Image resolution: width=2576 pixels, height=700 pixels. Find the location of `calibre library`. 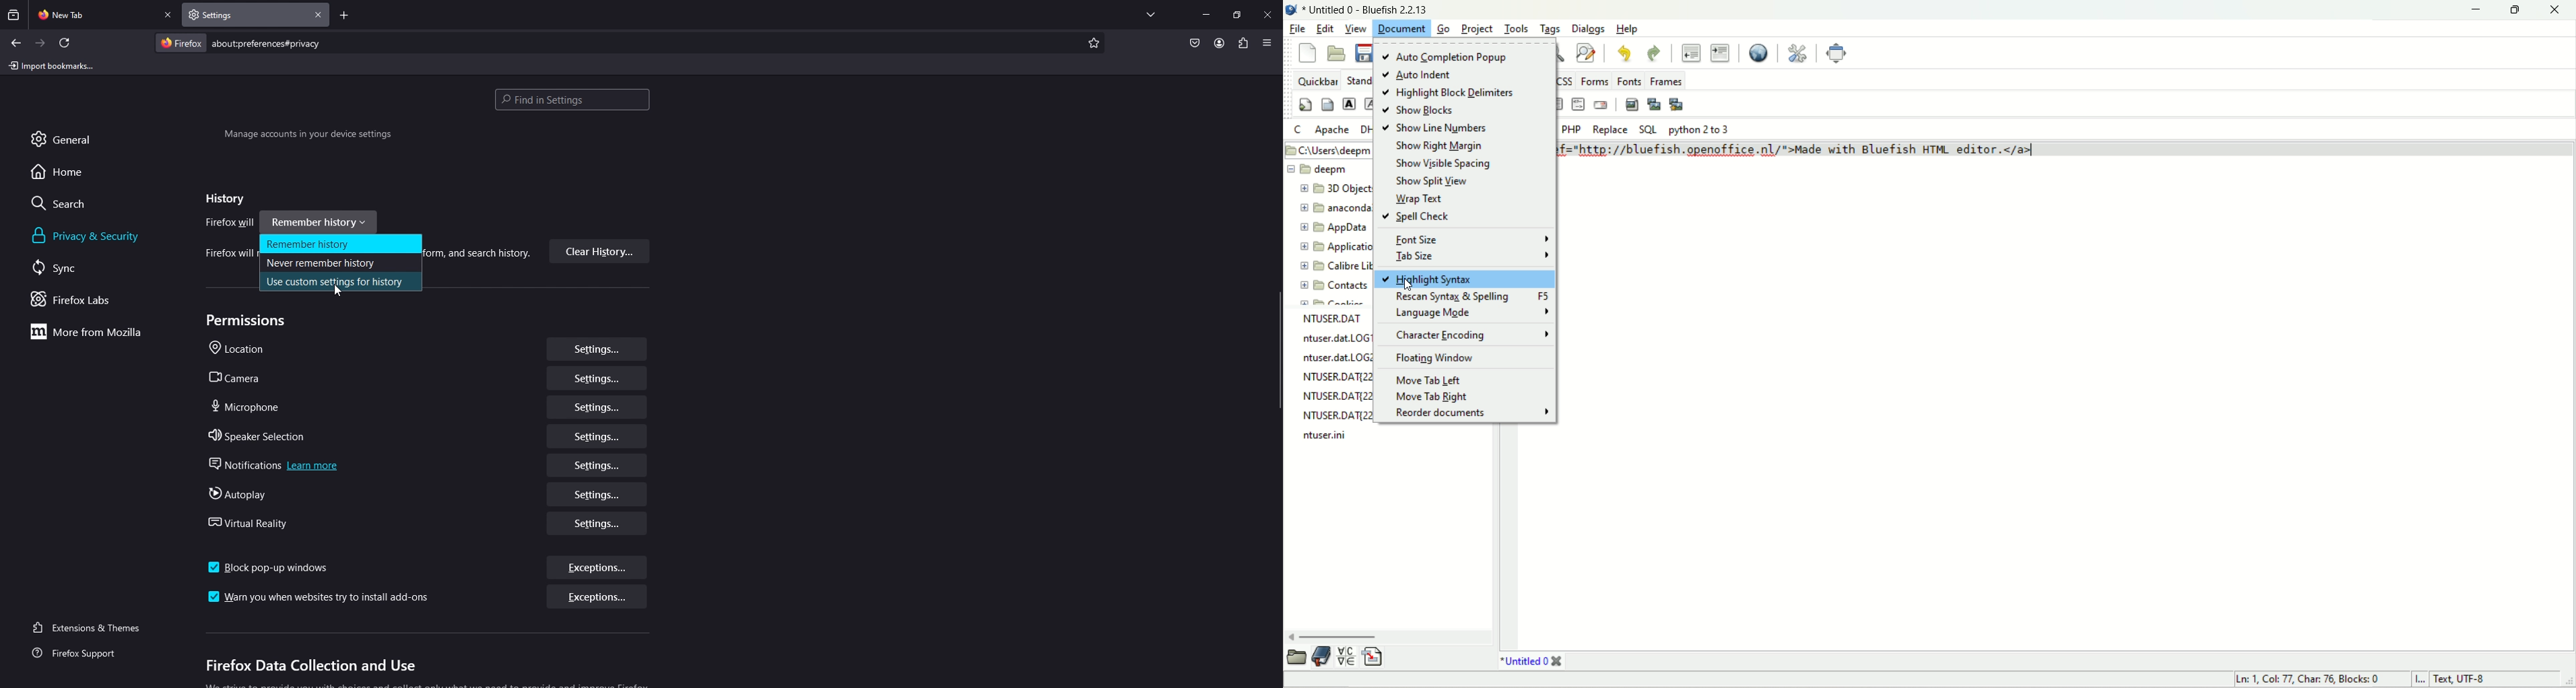

calibre library is located at coordinates (1330, 265).